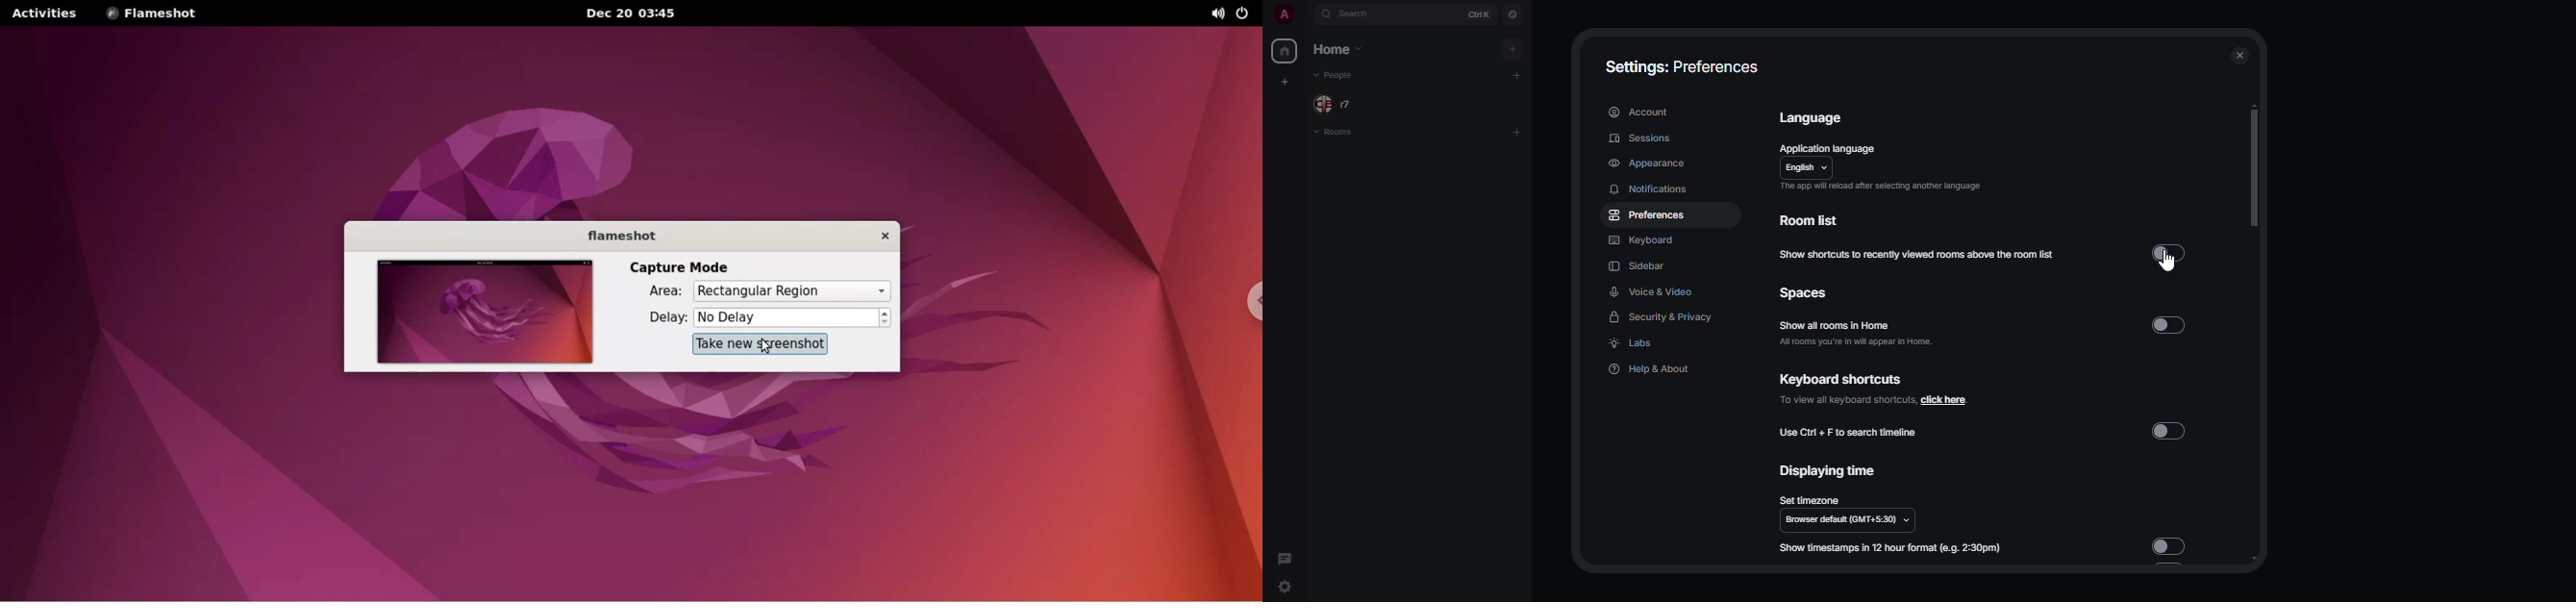  What do you see at coordinates (1639, 138) in the screenshot?
I see `sessions` at bounding box center [1639, 138].